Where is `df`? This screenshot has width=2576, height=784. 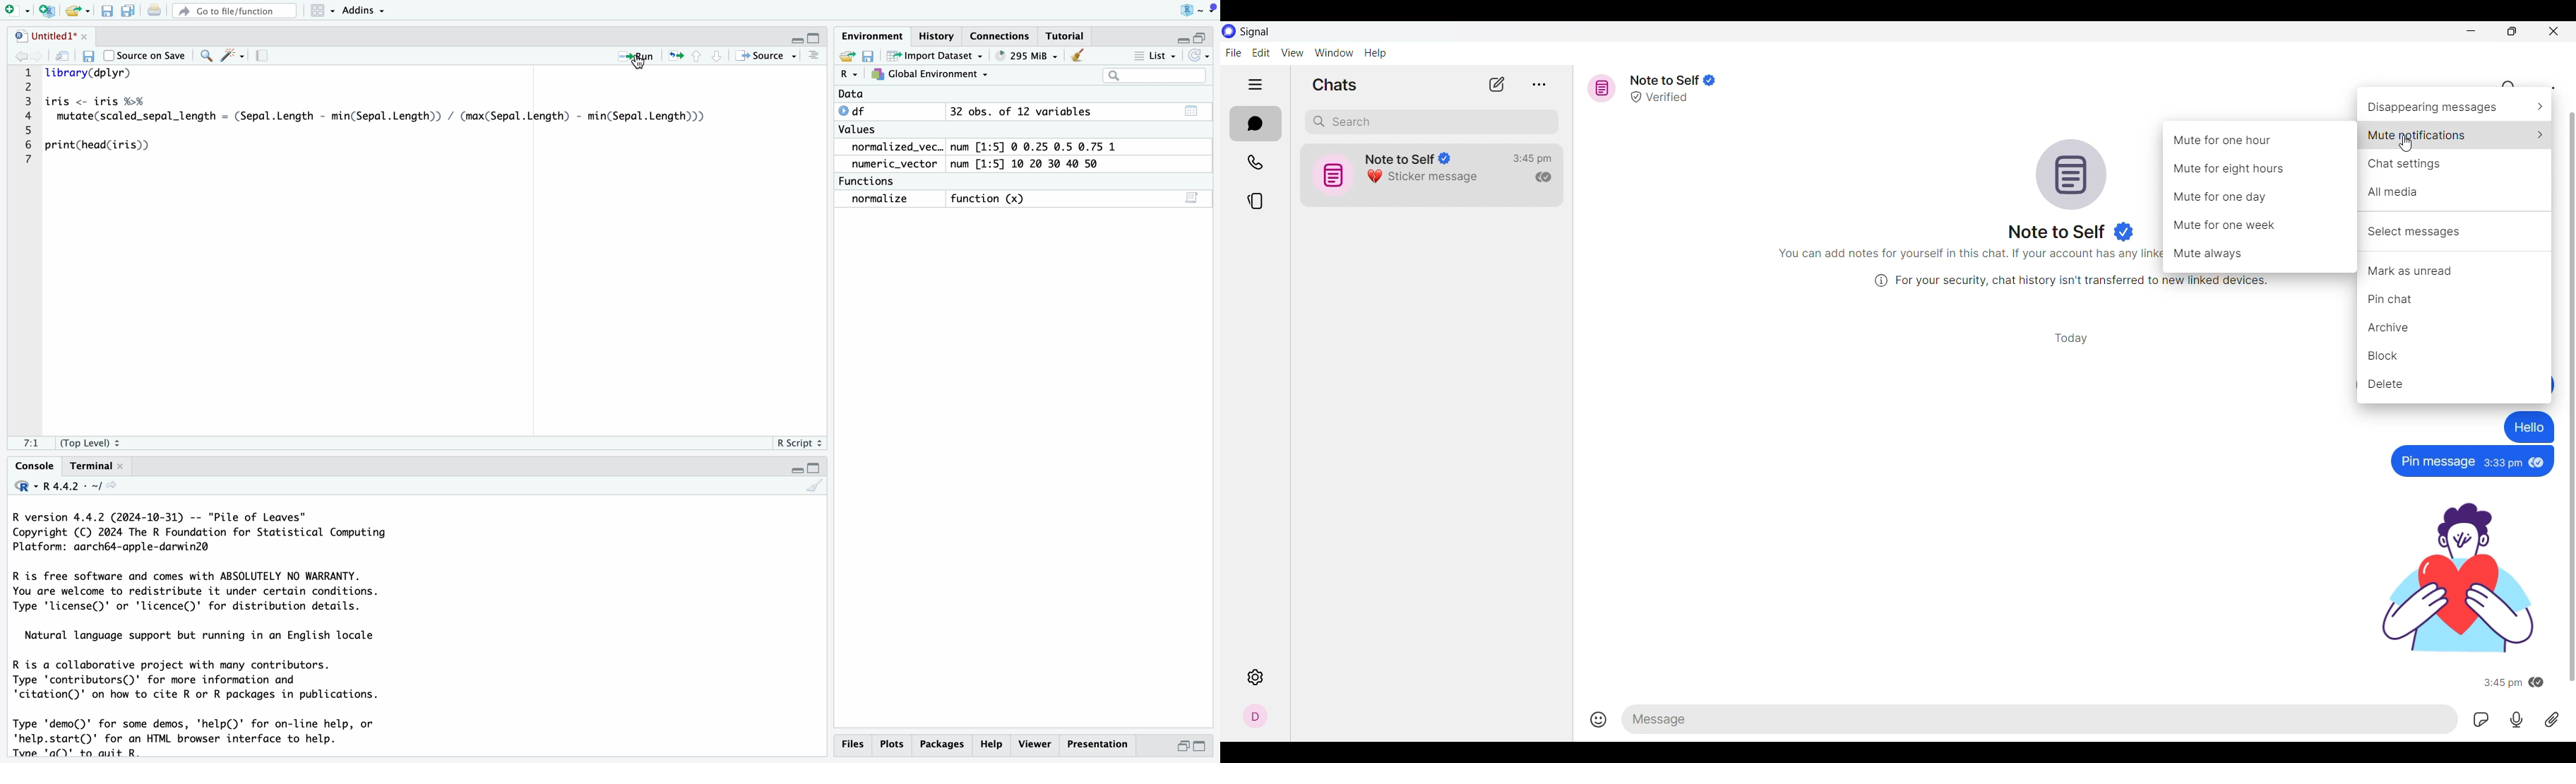 df is located at coordinates (856, 111).